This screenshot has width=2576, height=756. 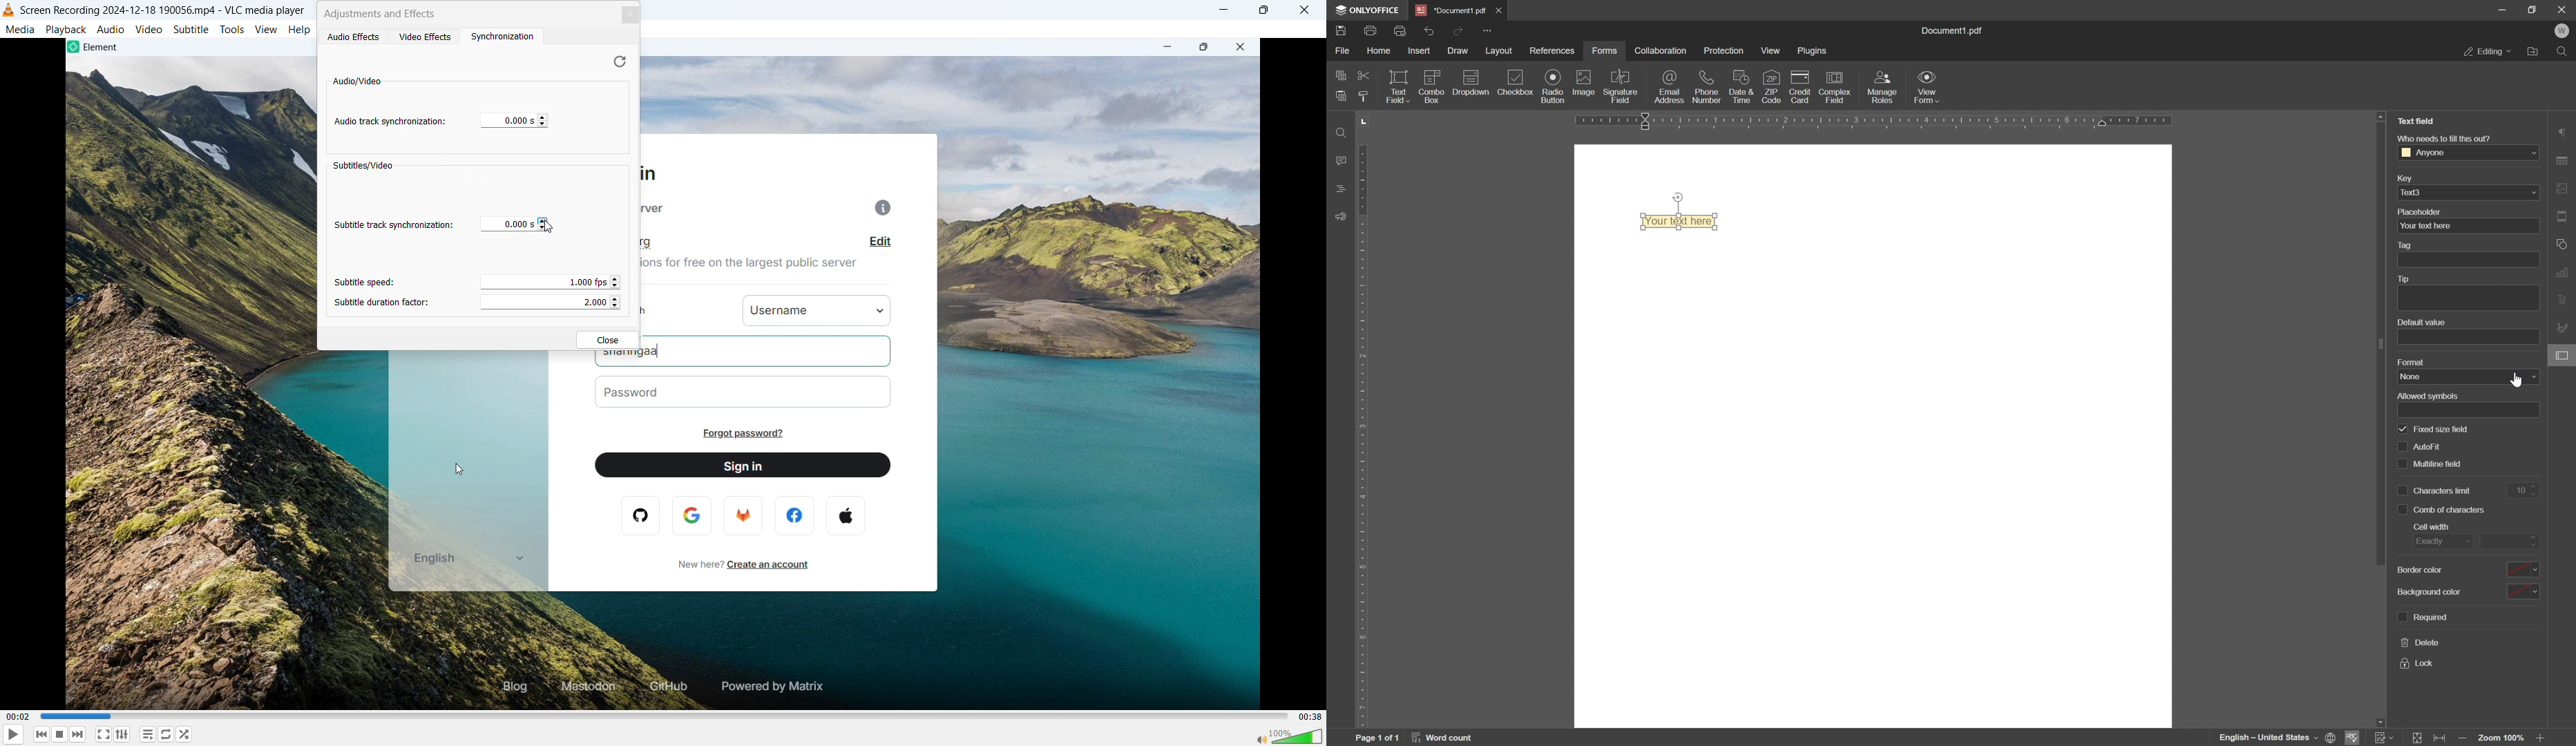 I want to click on paste, so click(x=1341, y=95).